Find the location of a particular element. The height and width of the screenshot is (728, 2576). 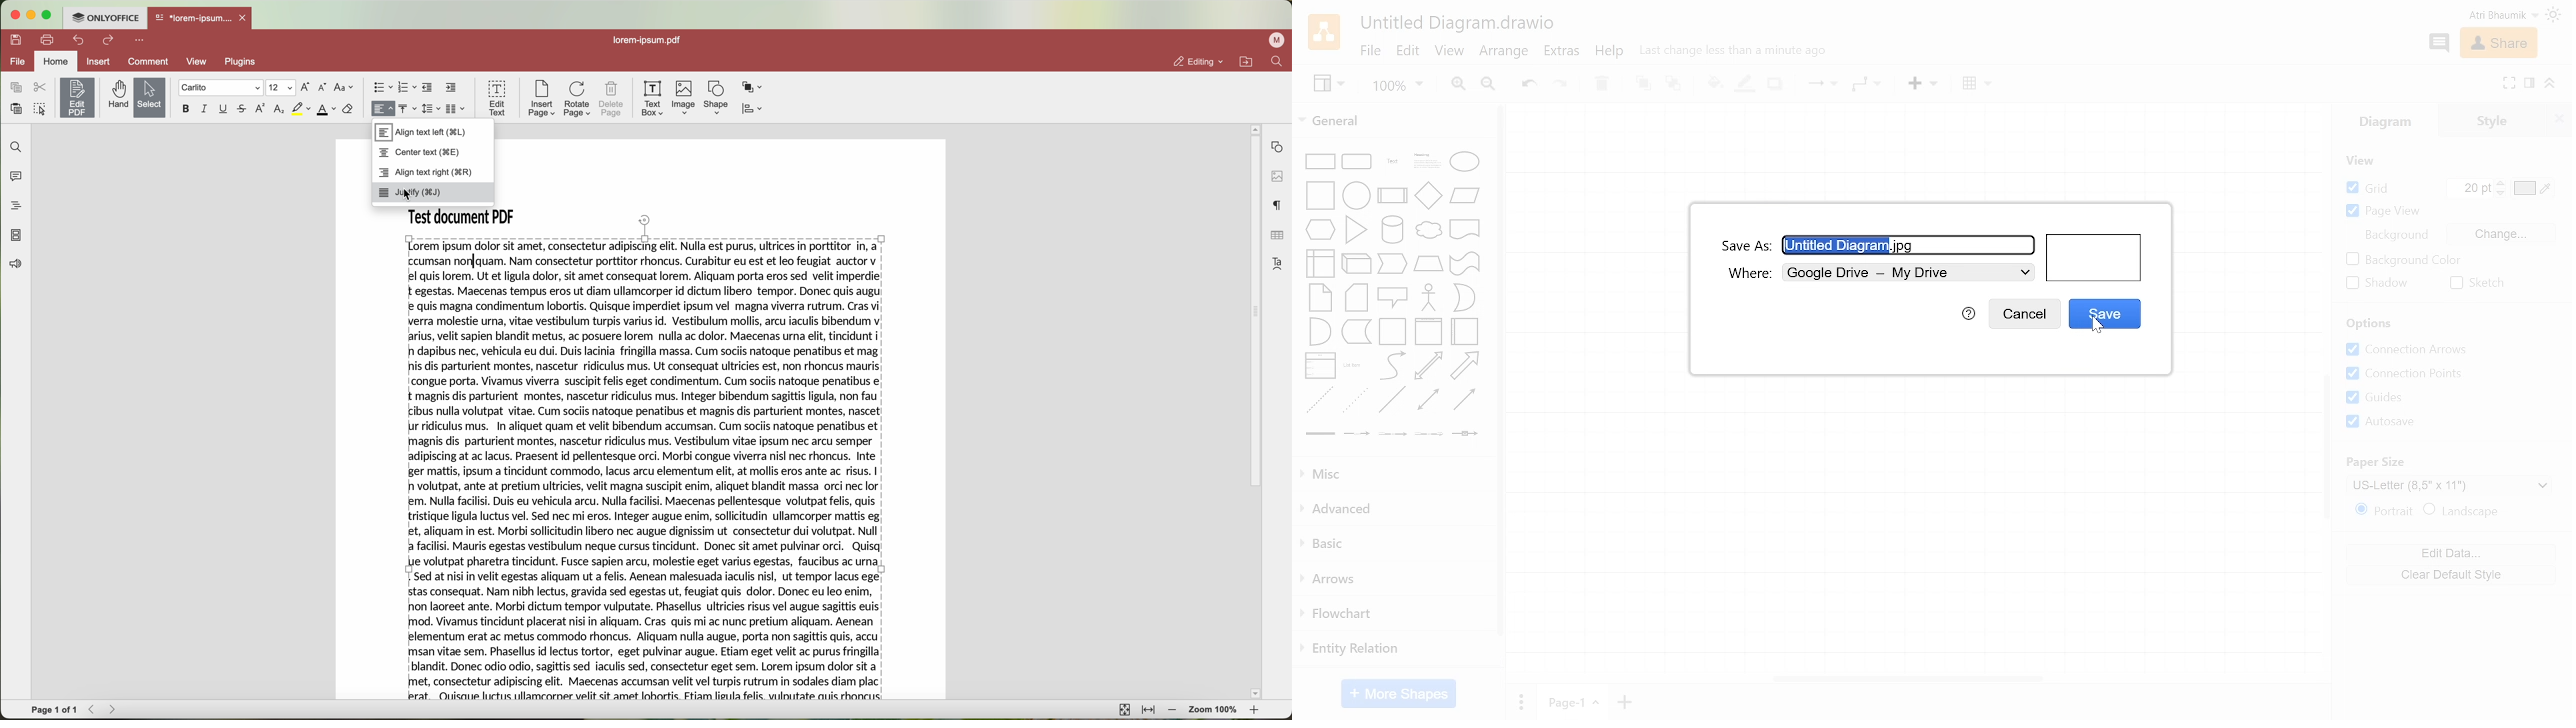

align shape is located at coordinates (754, 108).